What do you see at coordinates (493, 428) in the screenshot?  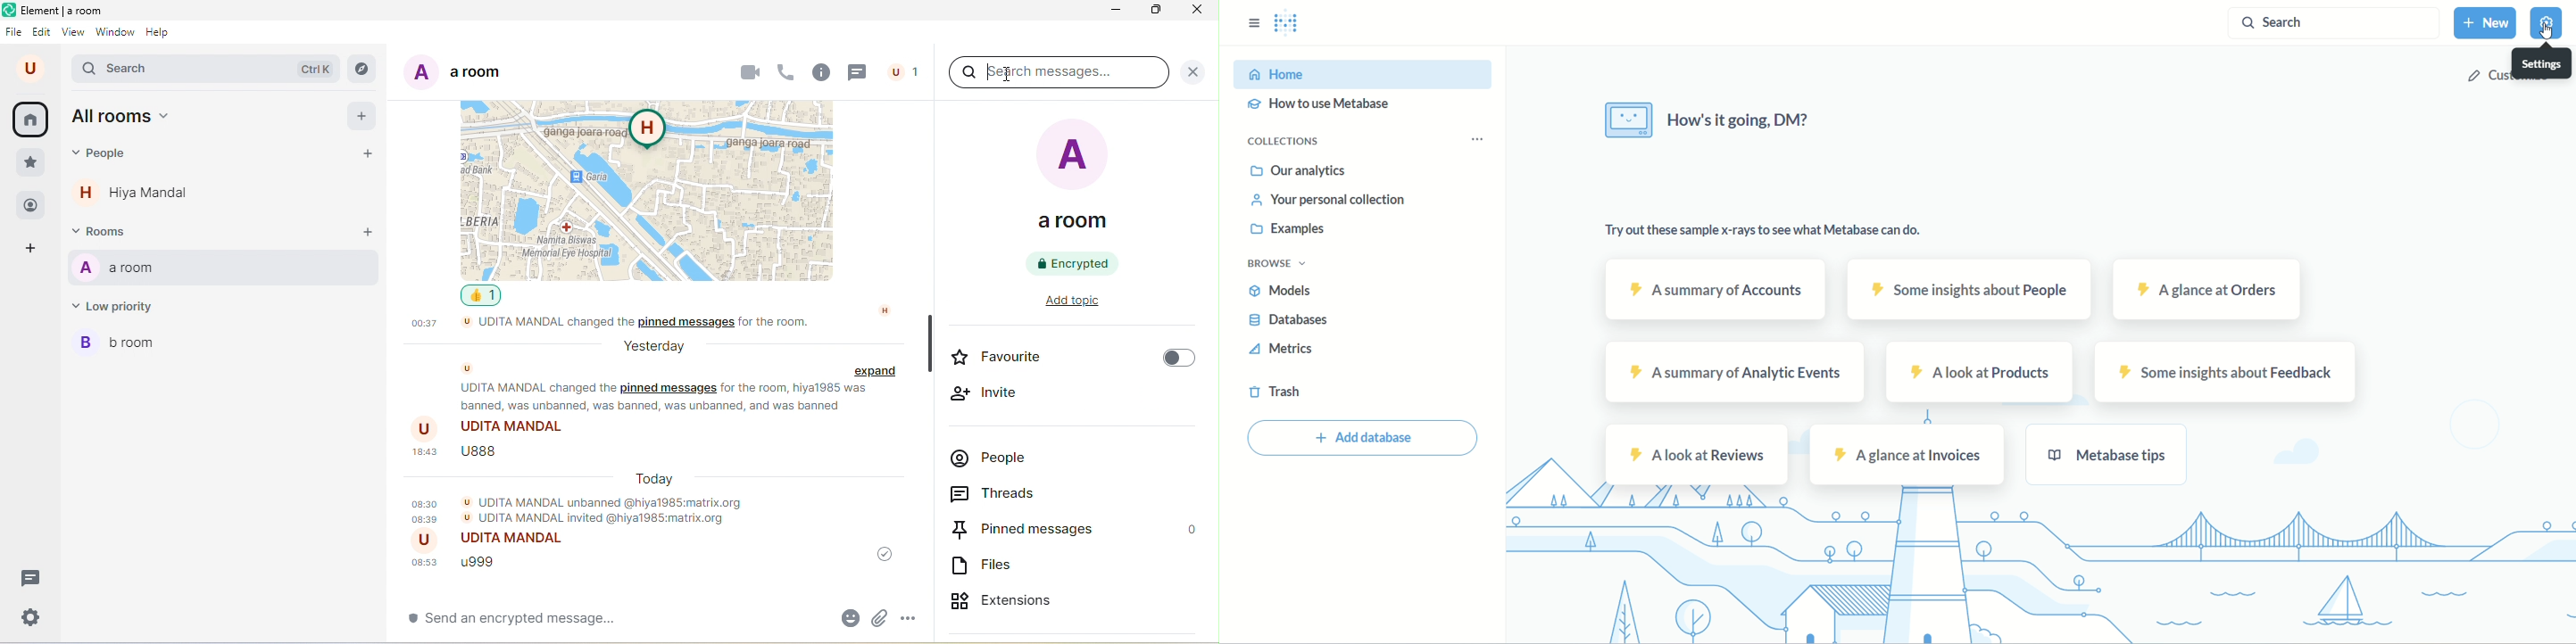 I see `udita mandal` at bounding box center [493, 428].